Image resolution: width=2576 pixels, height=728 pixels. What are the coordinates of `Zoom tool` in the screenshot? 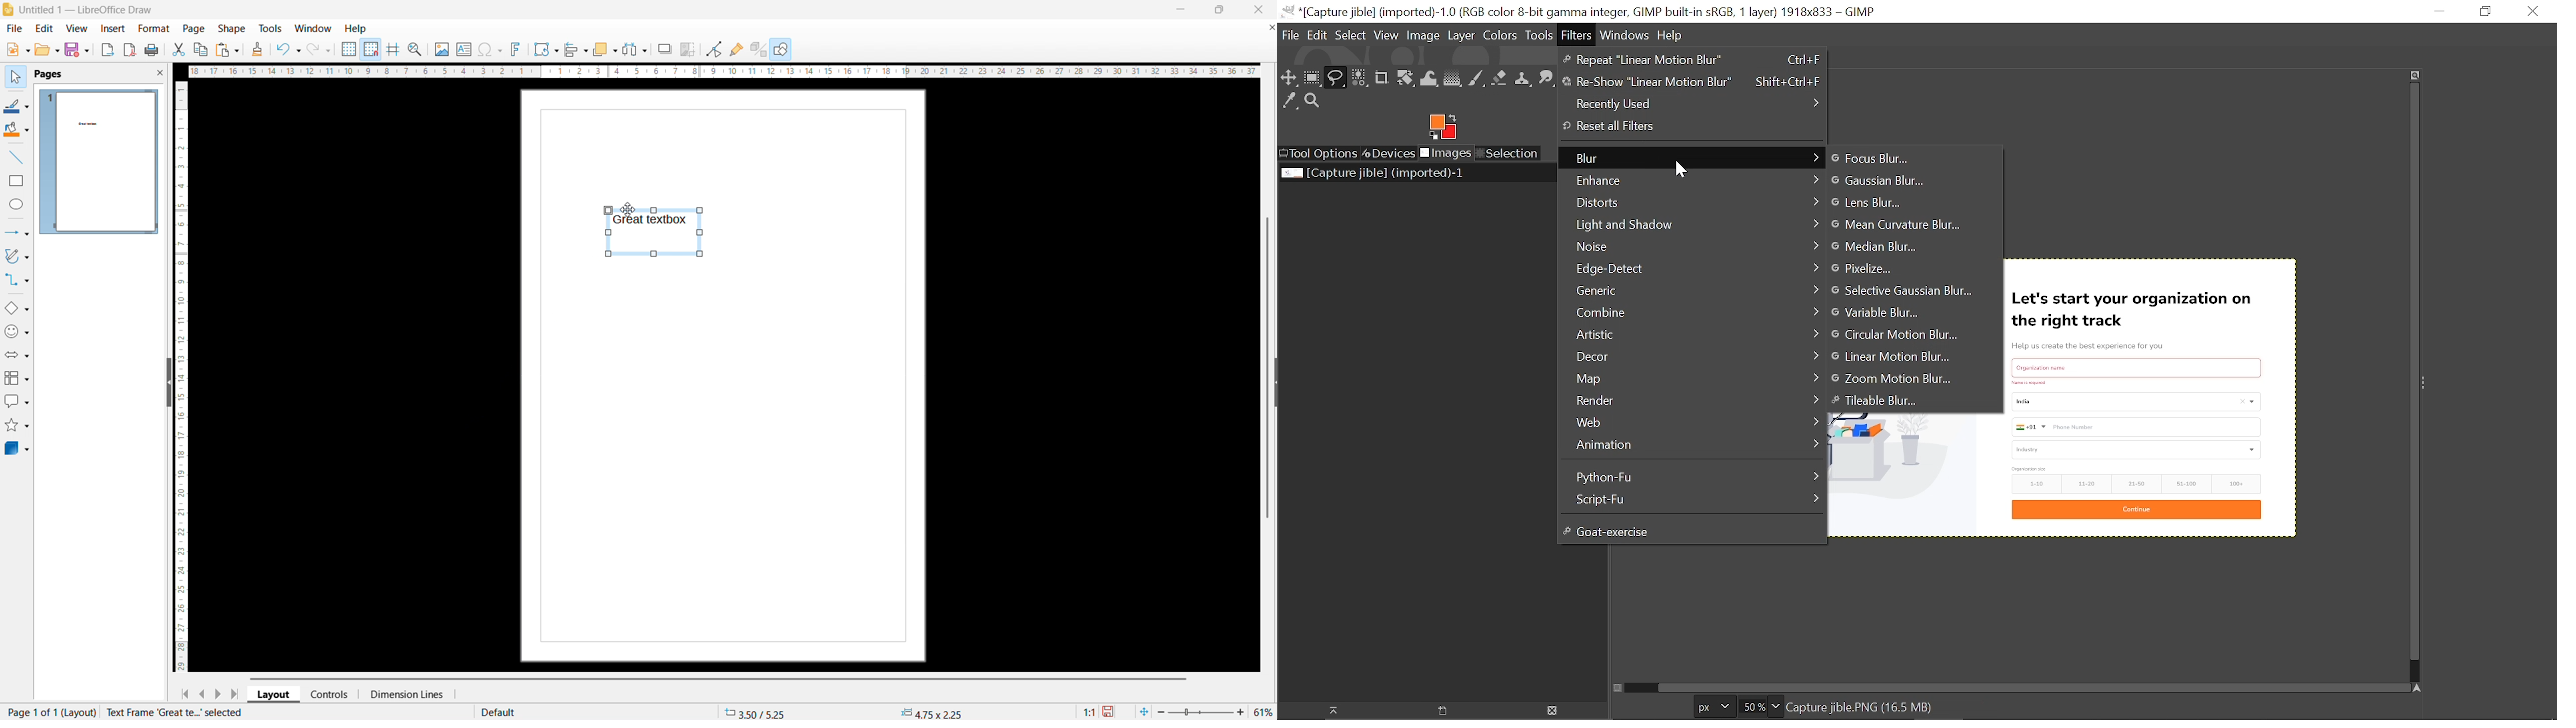 It's located at (1315, 103).